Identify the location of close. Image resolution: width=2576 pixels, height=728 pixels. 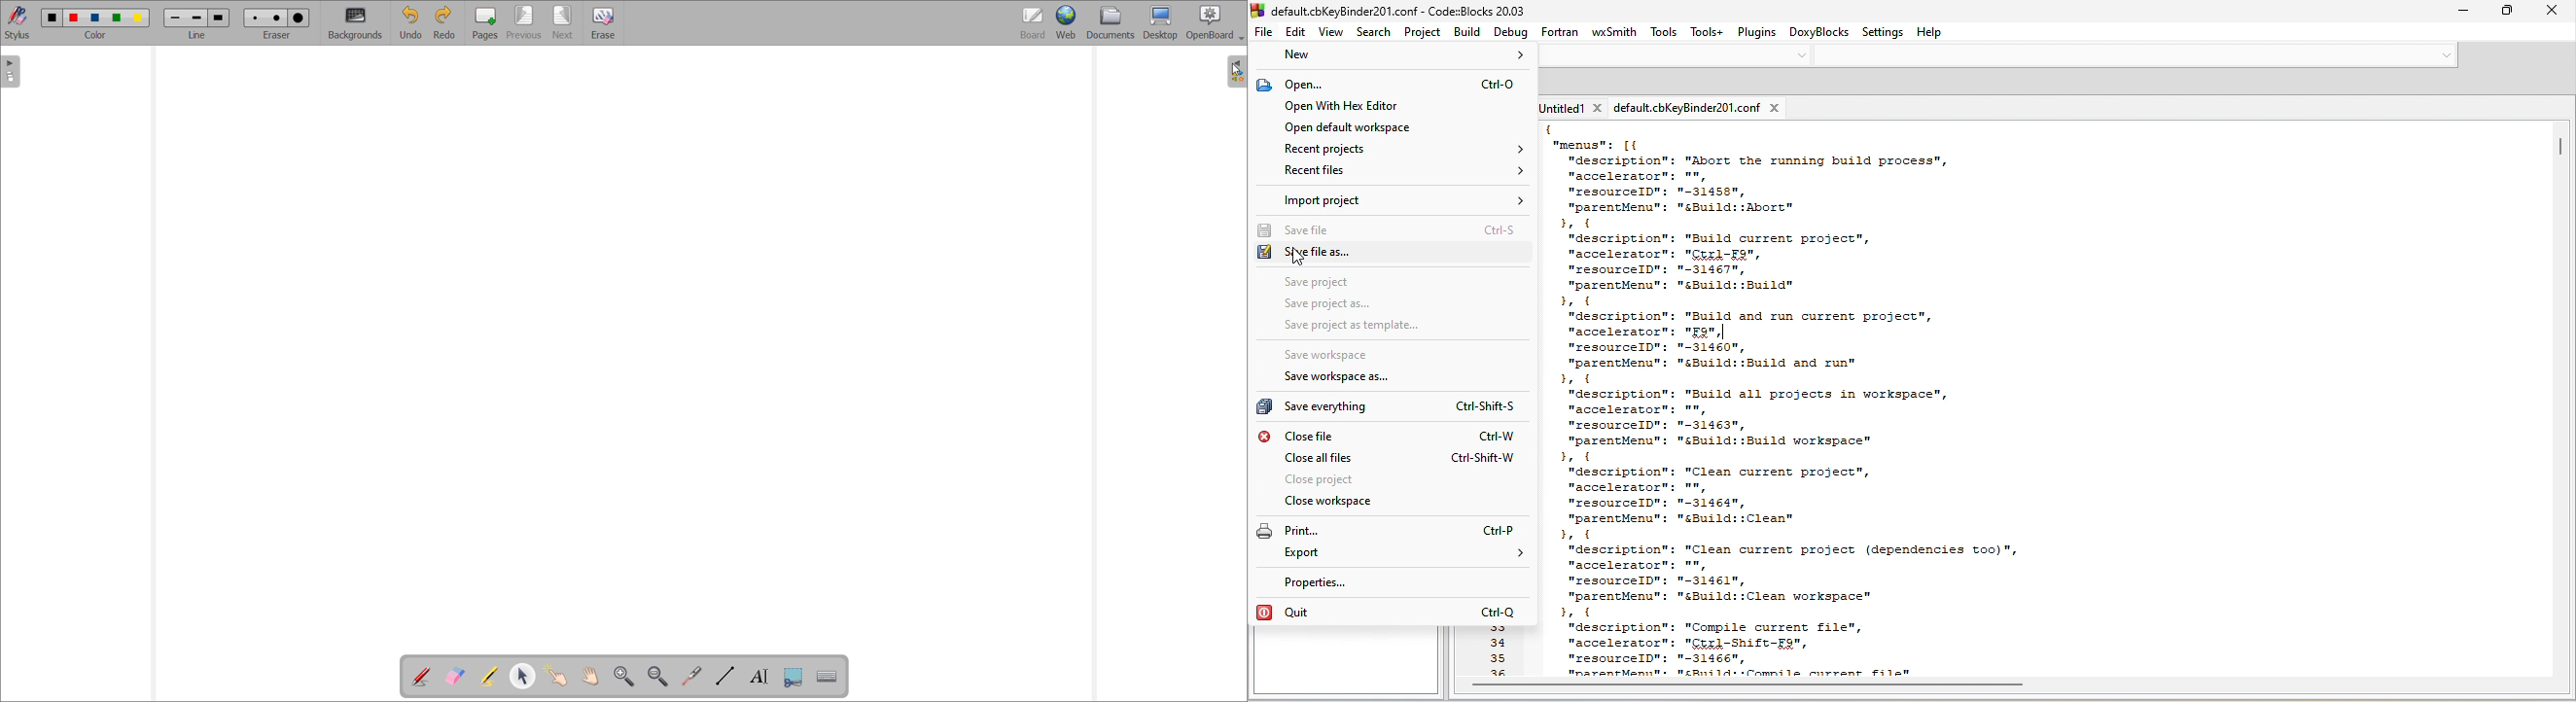
(2552, 13).